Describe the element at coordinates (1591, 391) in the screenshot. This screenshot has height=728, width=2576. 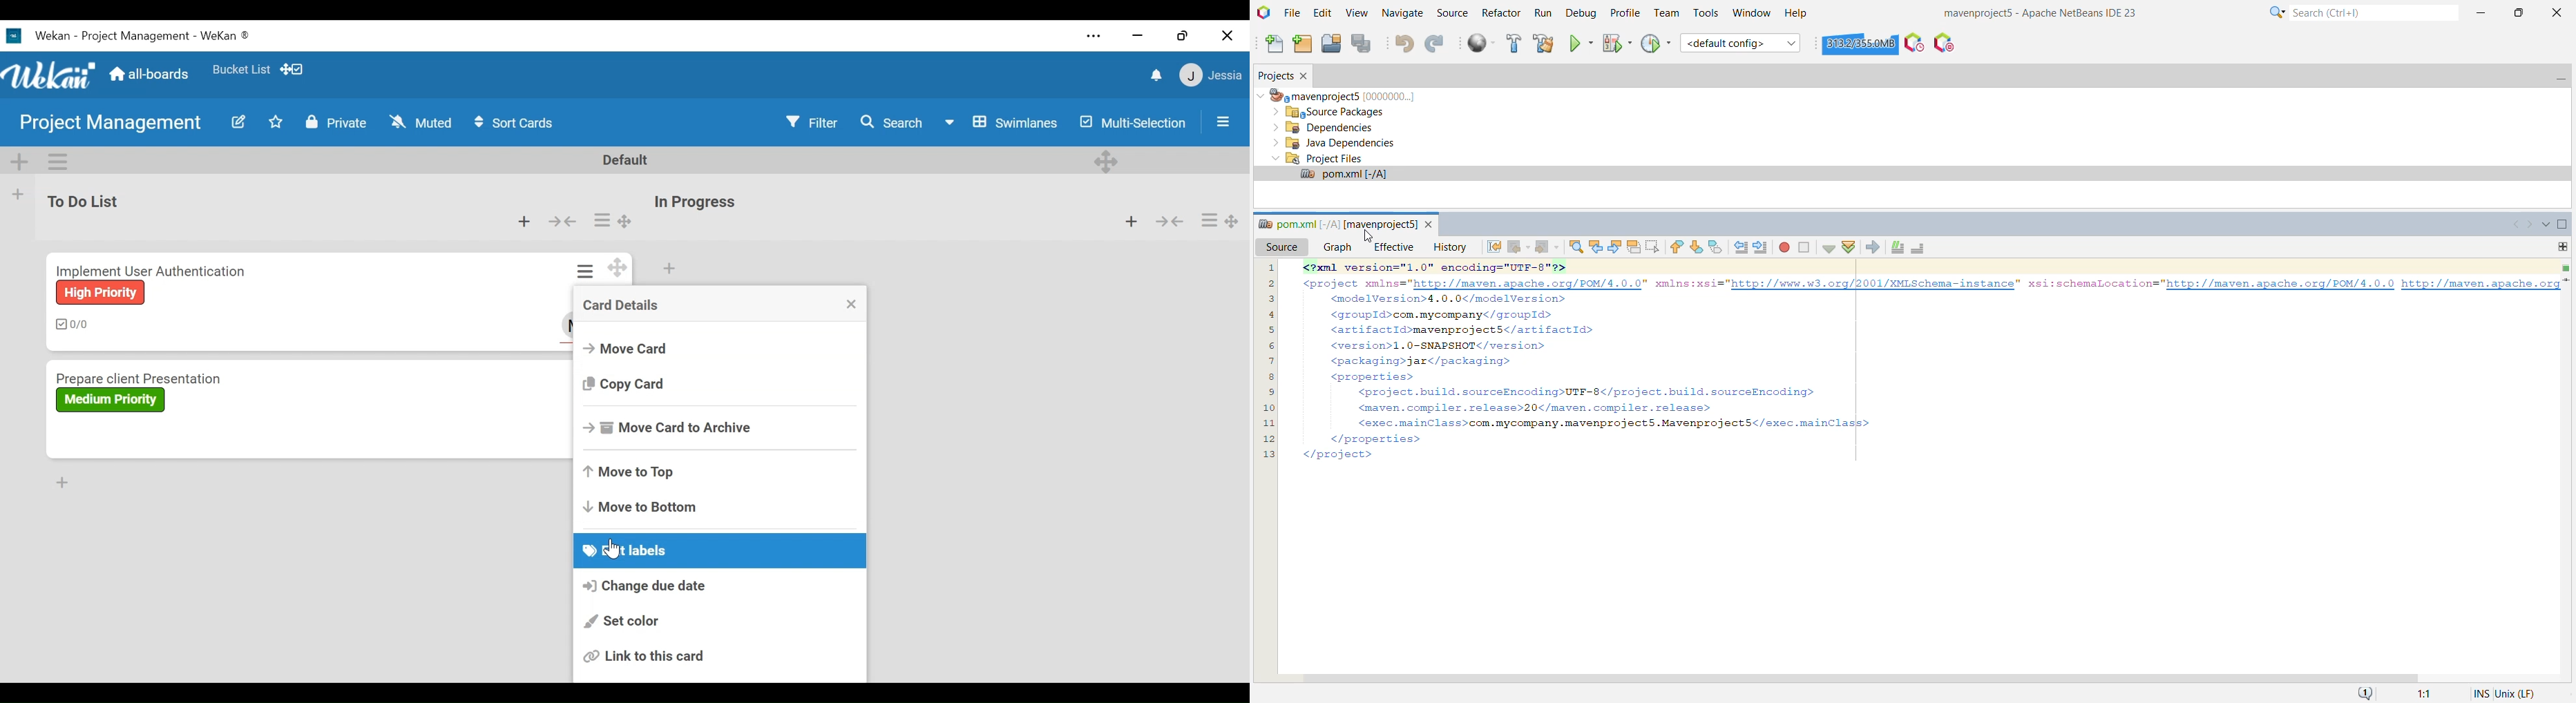
I see `<project.build.sourceEncoding>UTF-8</project.build.sourceEncoding>` at that location.